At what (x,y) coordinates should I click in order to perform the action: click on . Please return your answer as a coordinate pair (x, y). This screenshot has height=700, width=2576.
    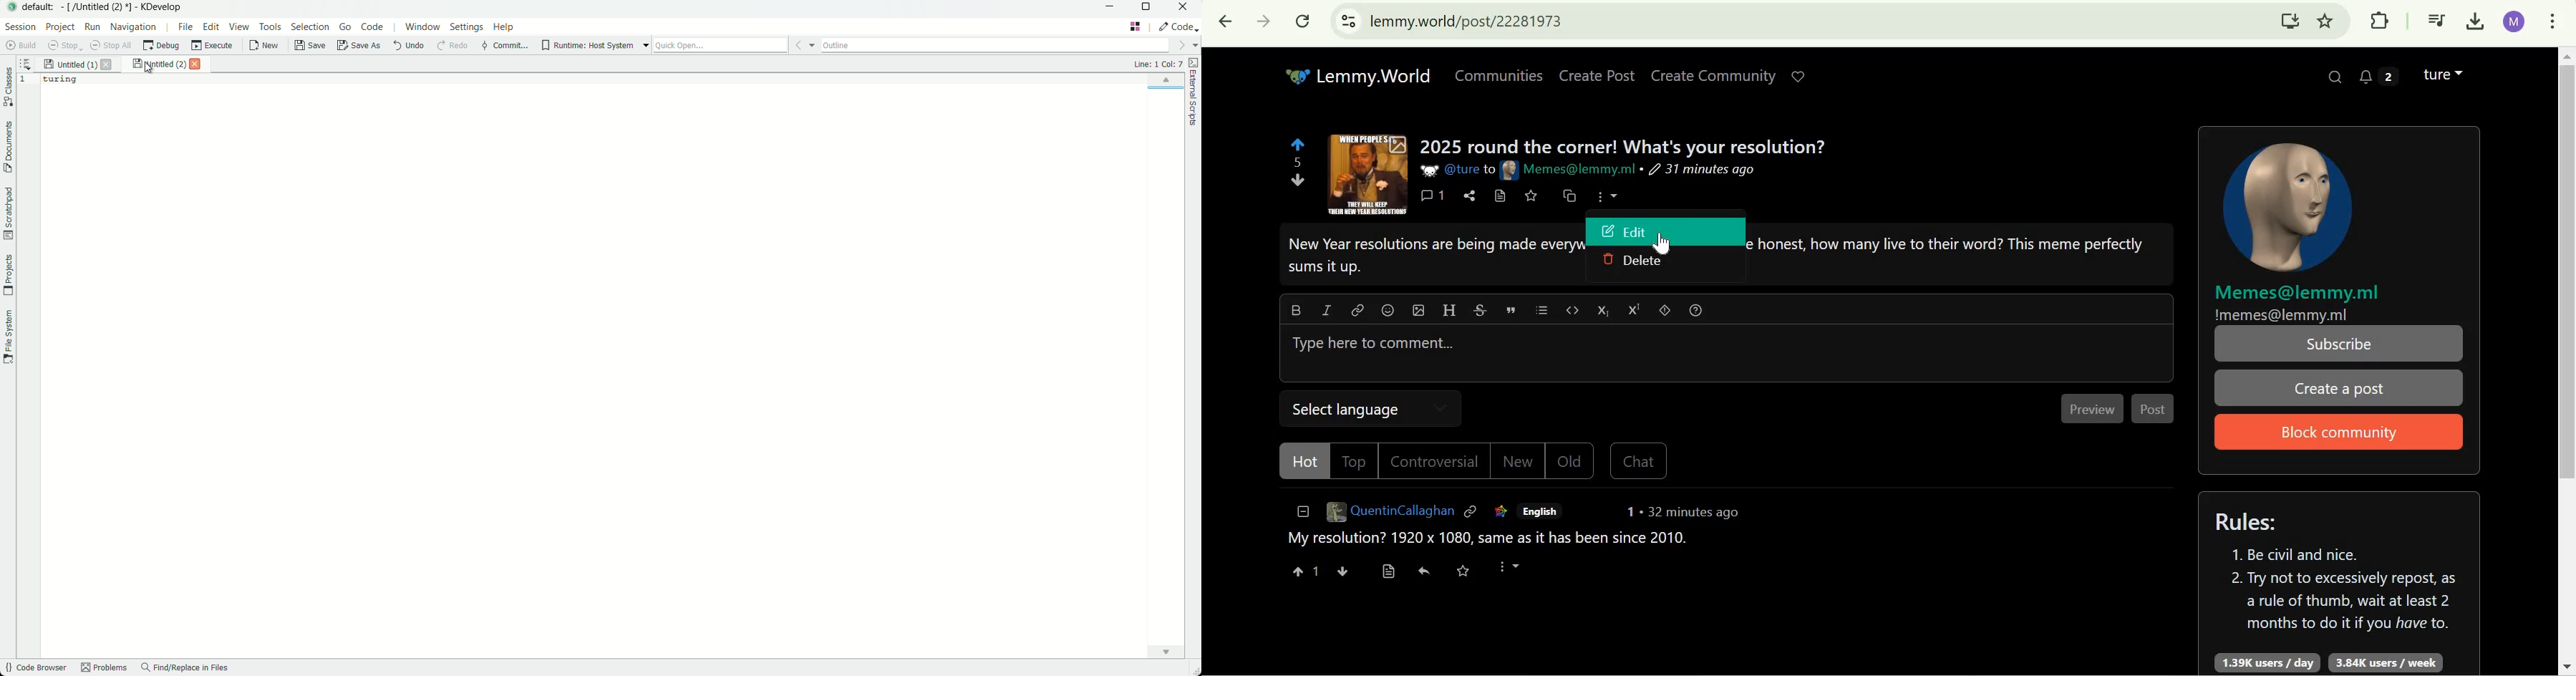
    Looking at the image, I should click on (1634, 309).